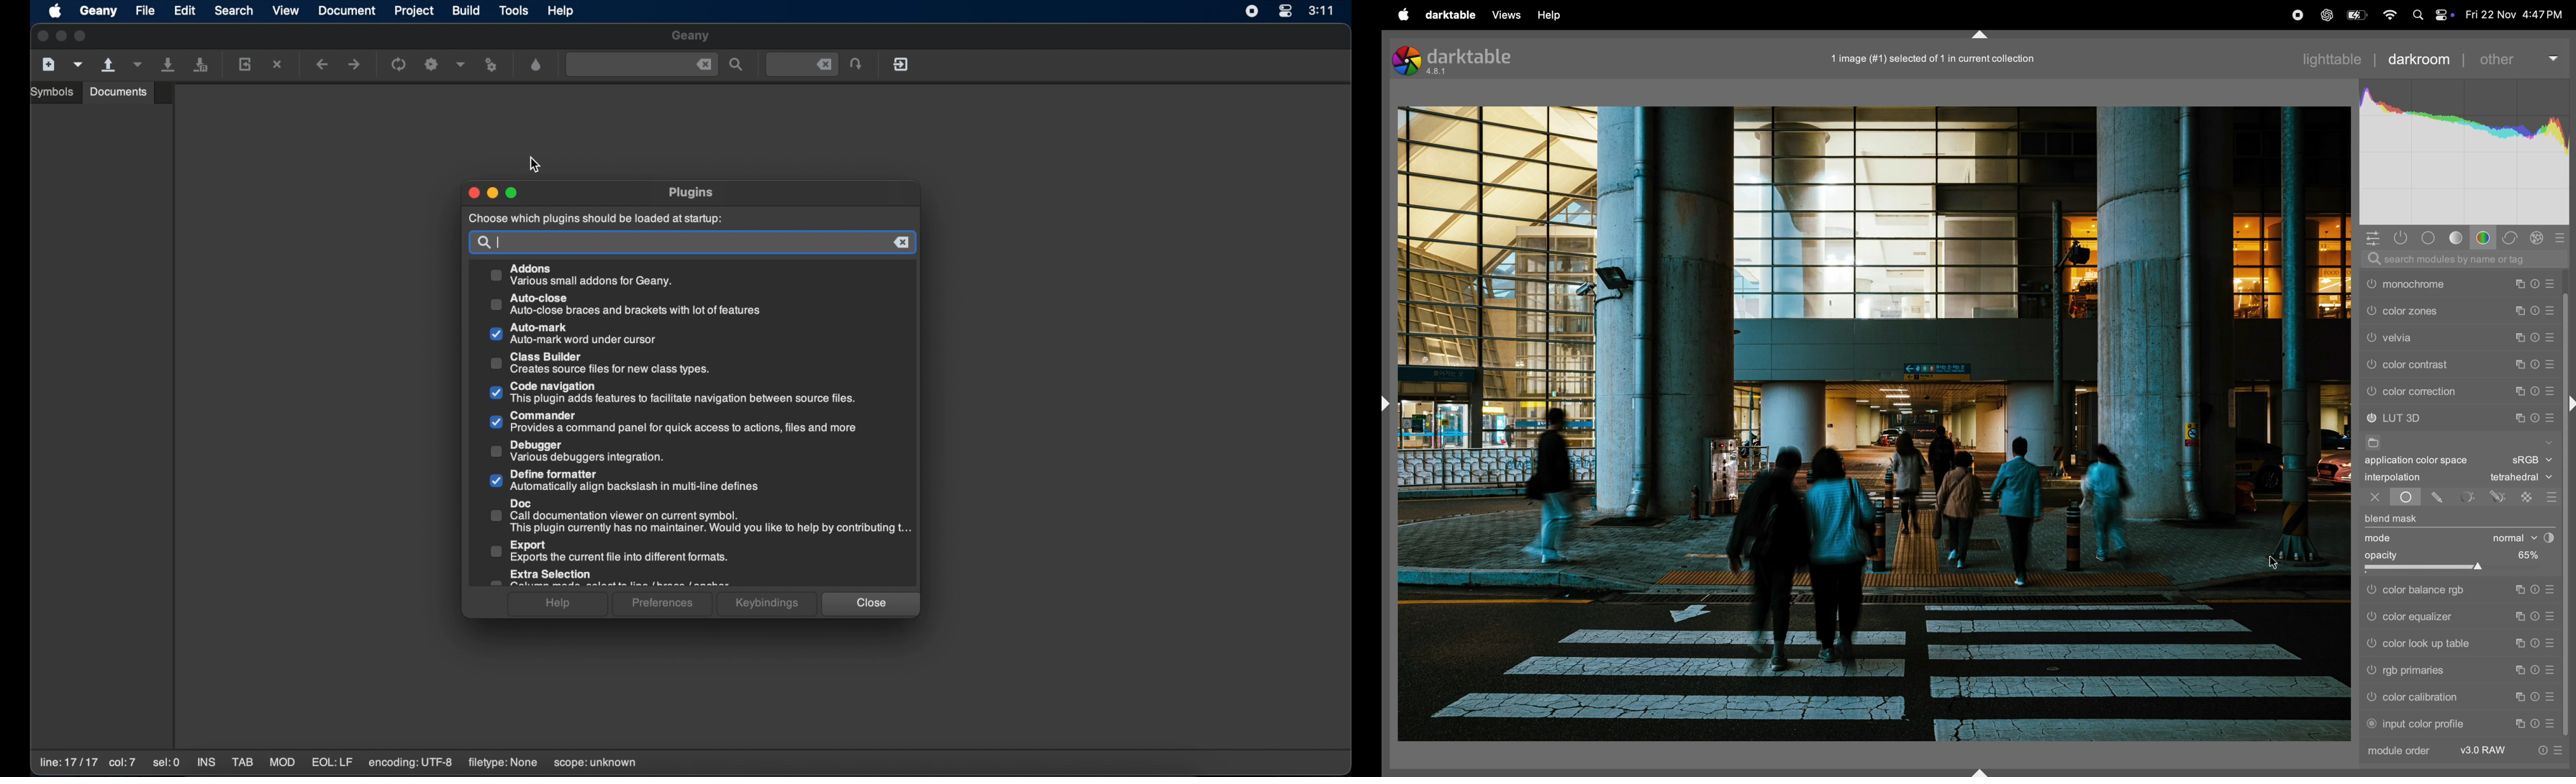 The image size is (2576, 784). I want to click on raster mask, so click(2527, 496).